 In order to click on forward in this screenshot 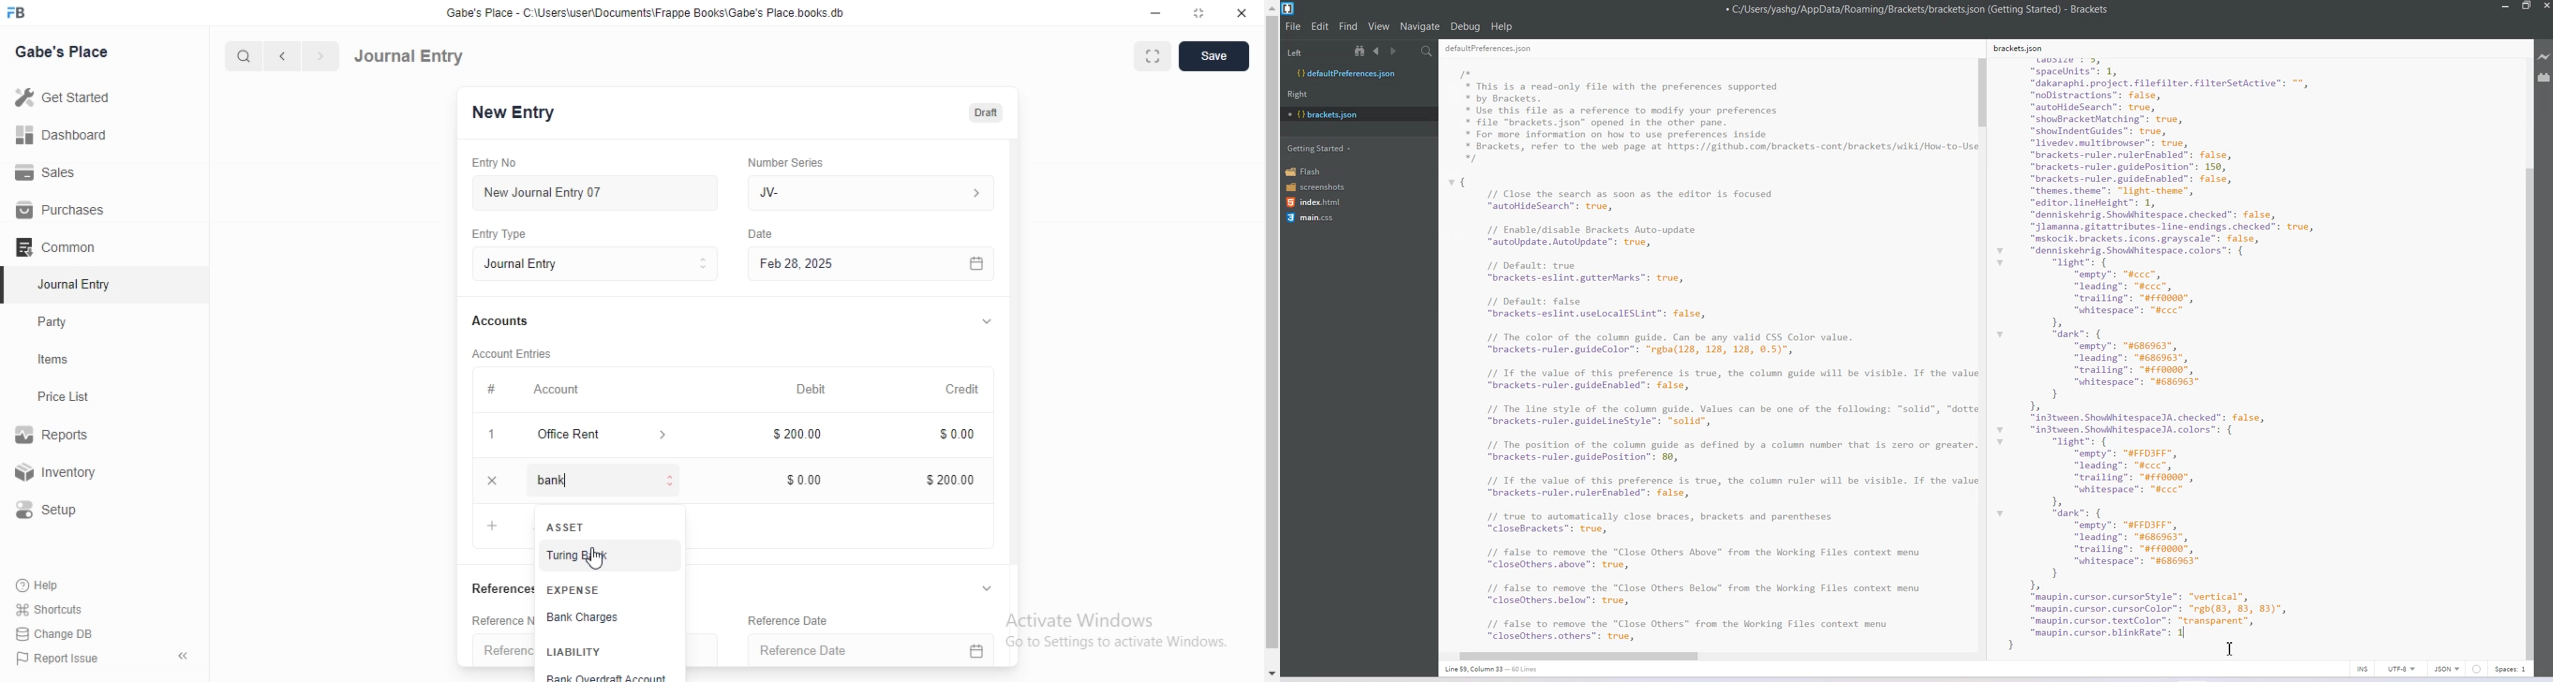, I will do `click(322, 56)`.